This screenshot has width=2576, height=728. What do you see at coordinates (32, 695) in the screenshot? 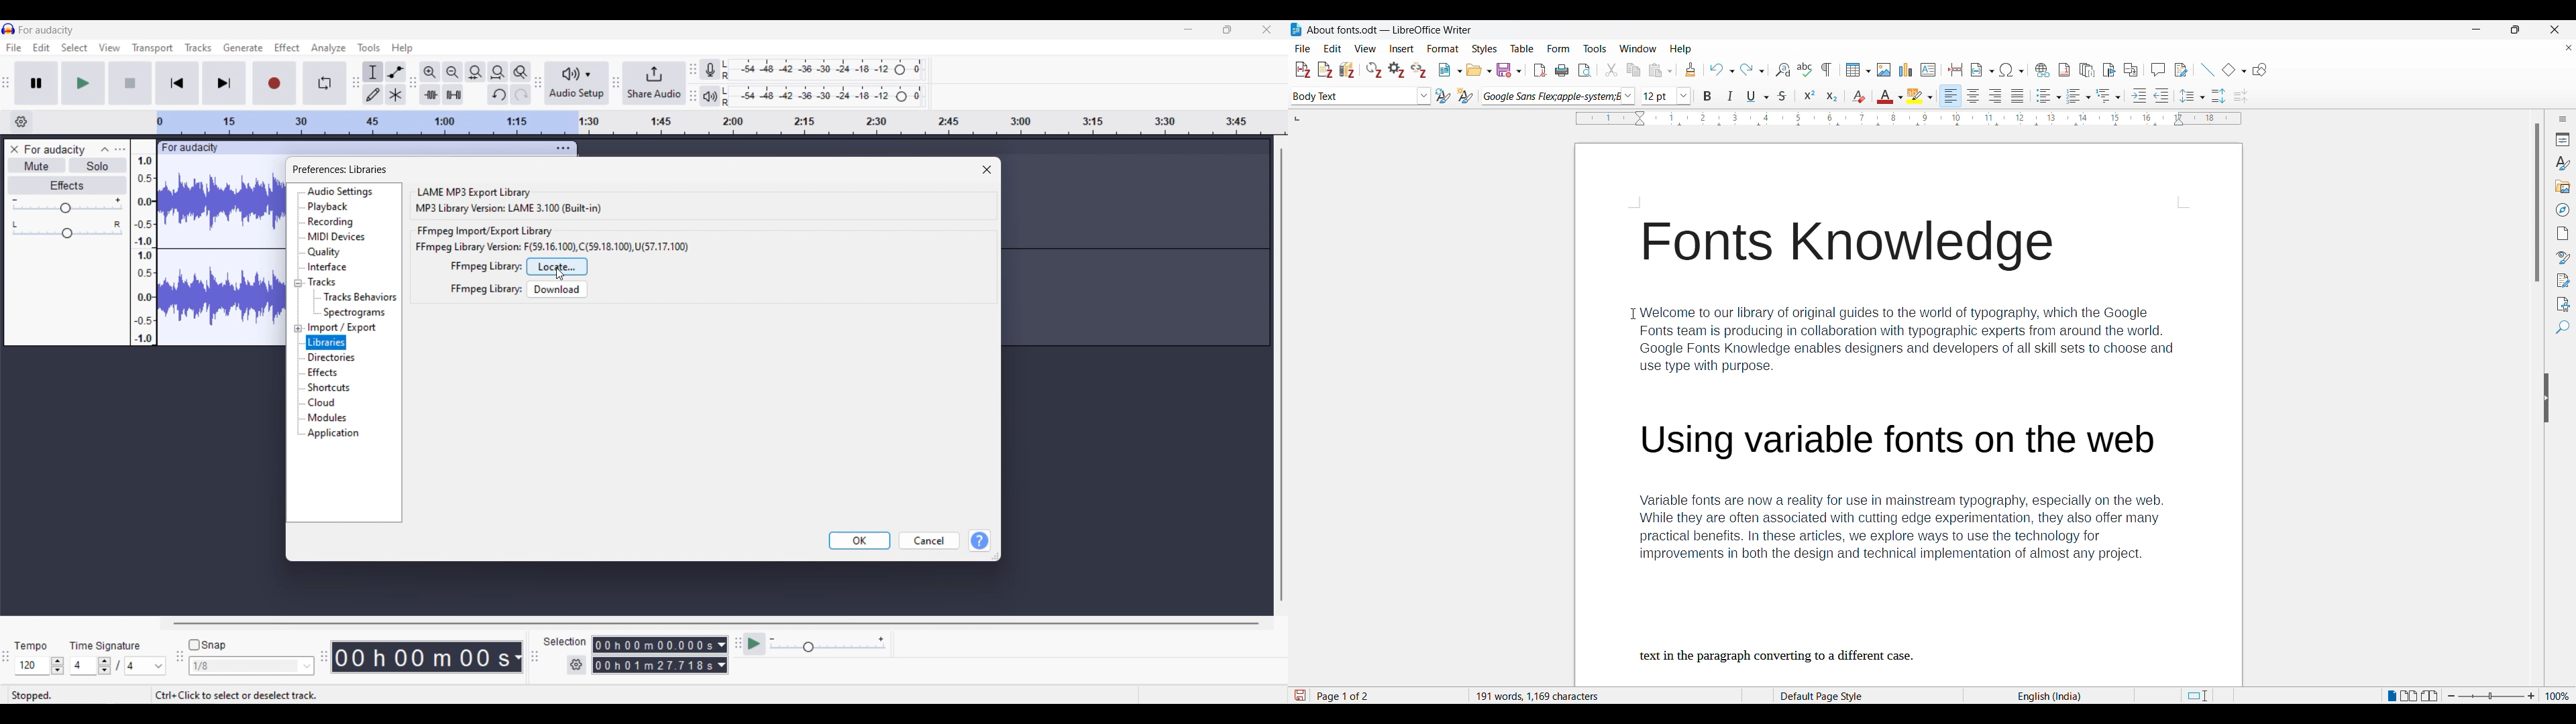
I see `stopped` at bounding box center [32, 695].